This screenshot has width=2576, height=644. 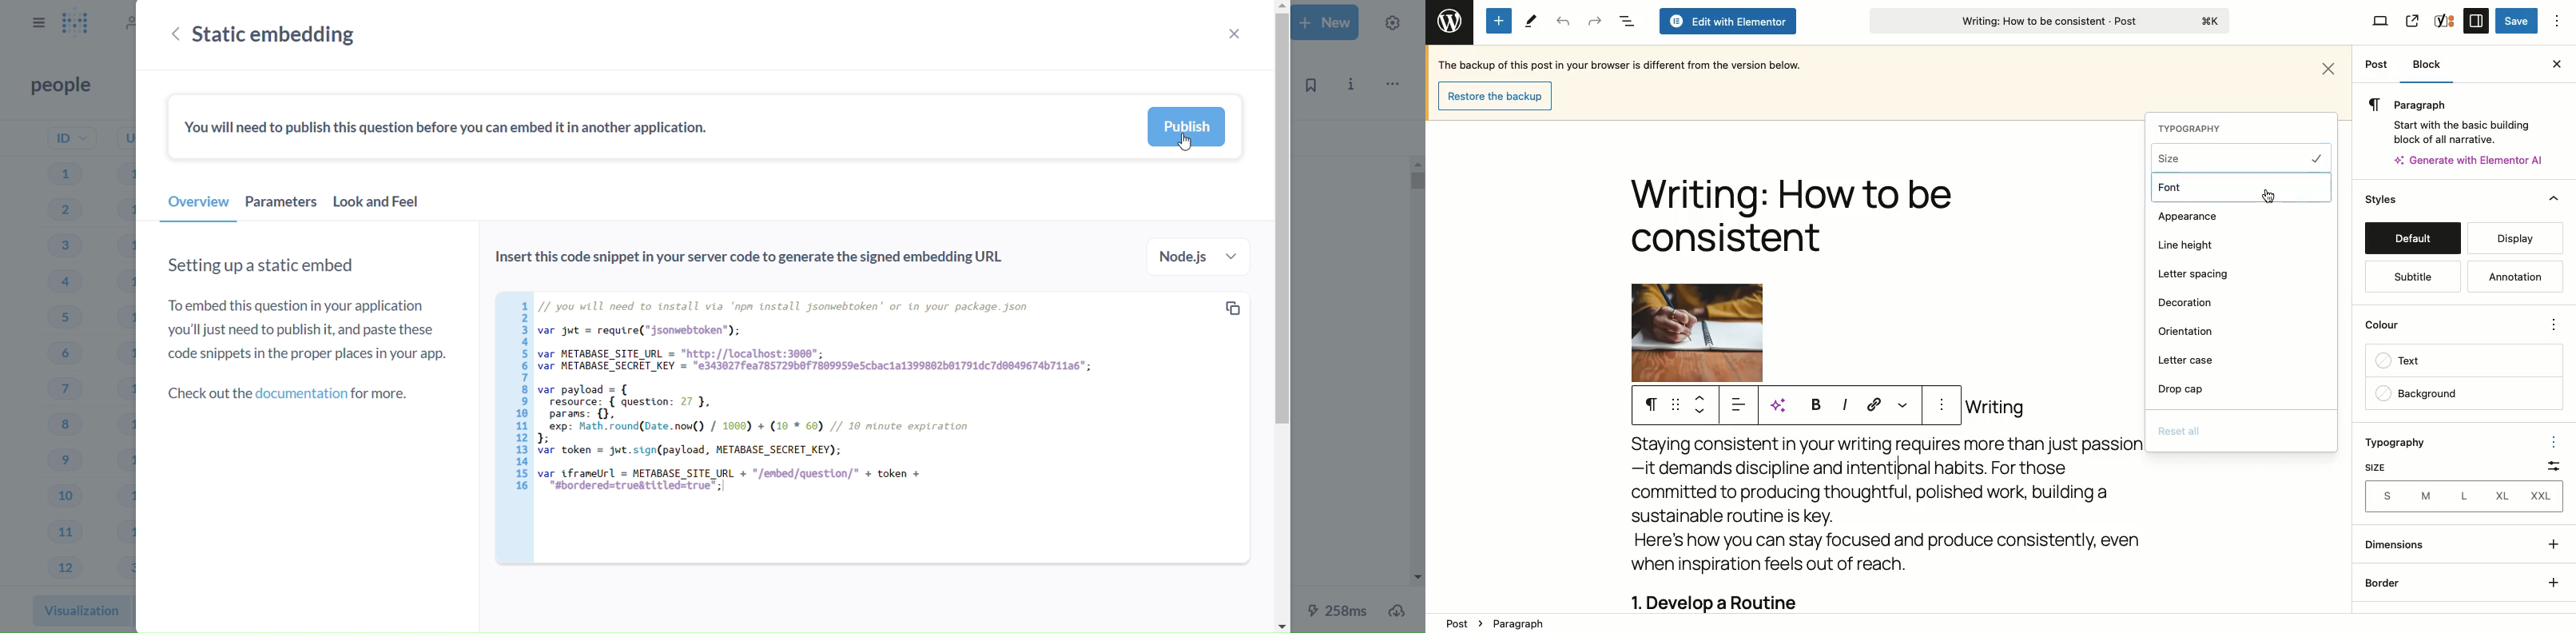 What do you see at coordinates (2381, 22) in the screenshot?
I see `View` at bounding box center [2381, 22].